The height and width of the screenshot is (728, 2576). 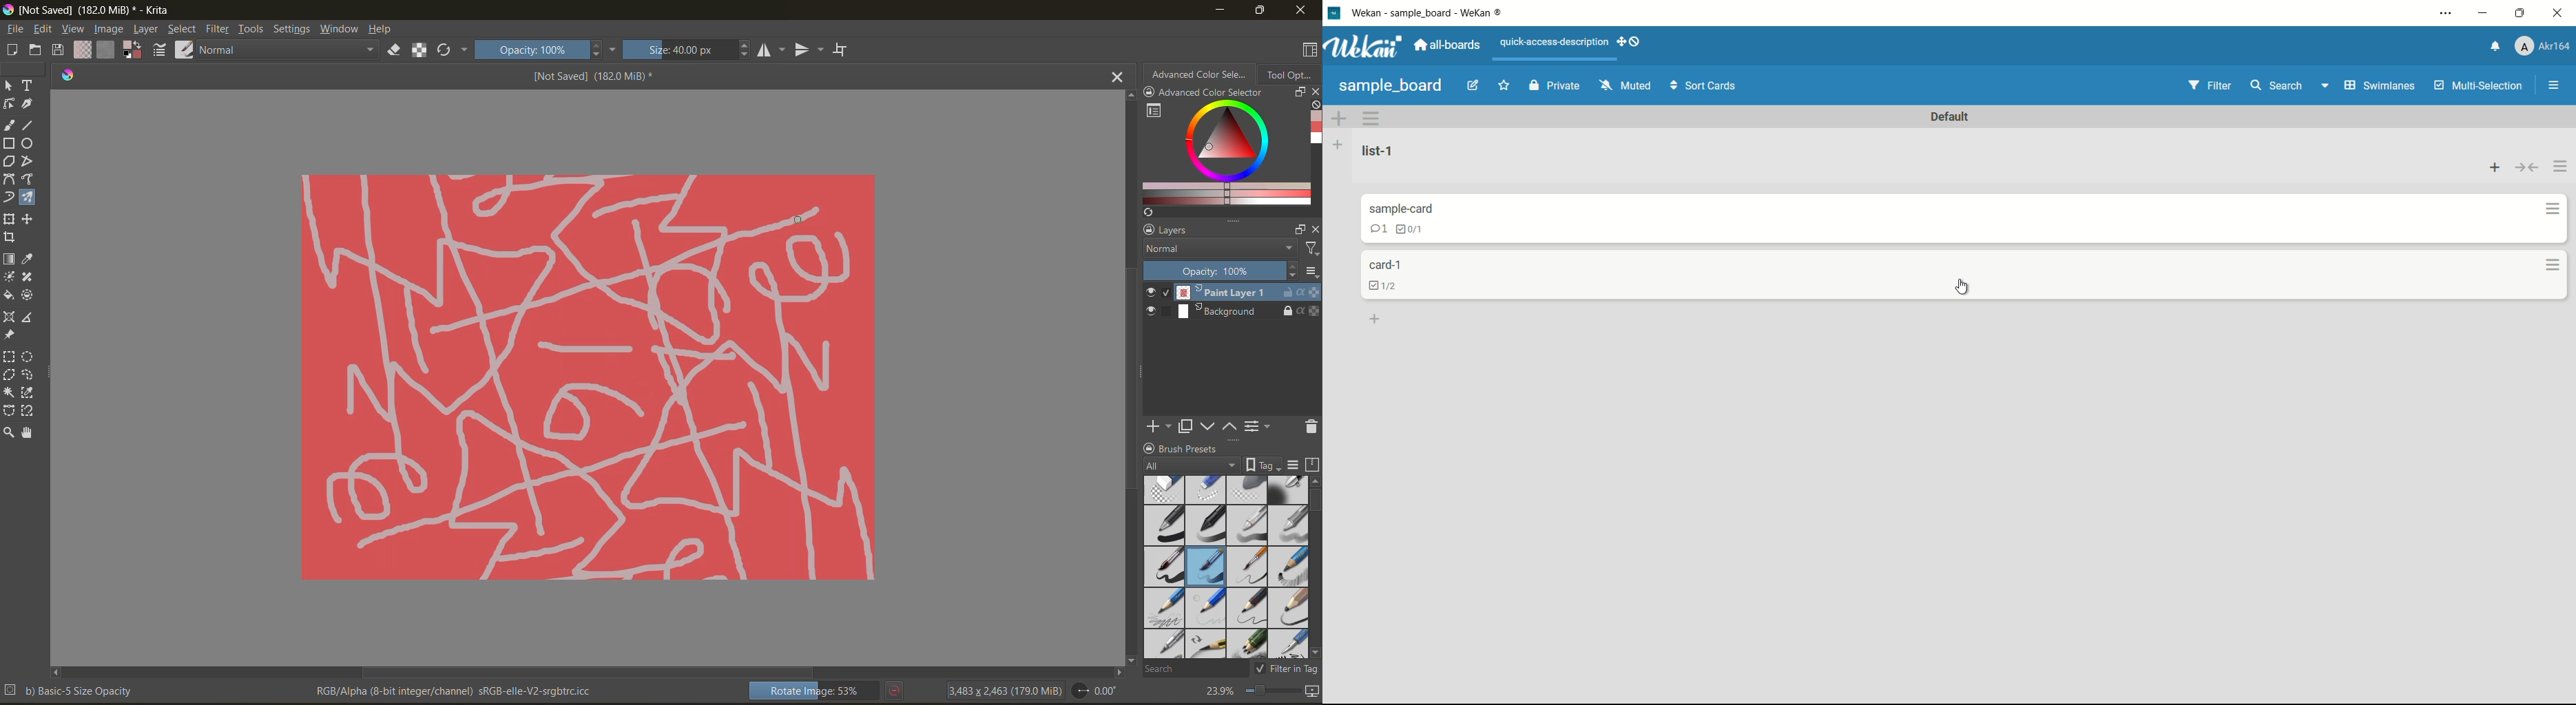 What do you see at coordinates (2558, 17) in the screenshot?
I see `close` at bounding box center [2558, 17].